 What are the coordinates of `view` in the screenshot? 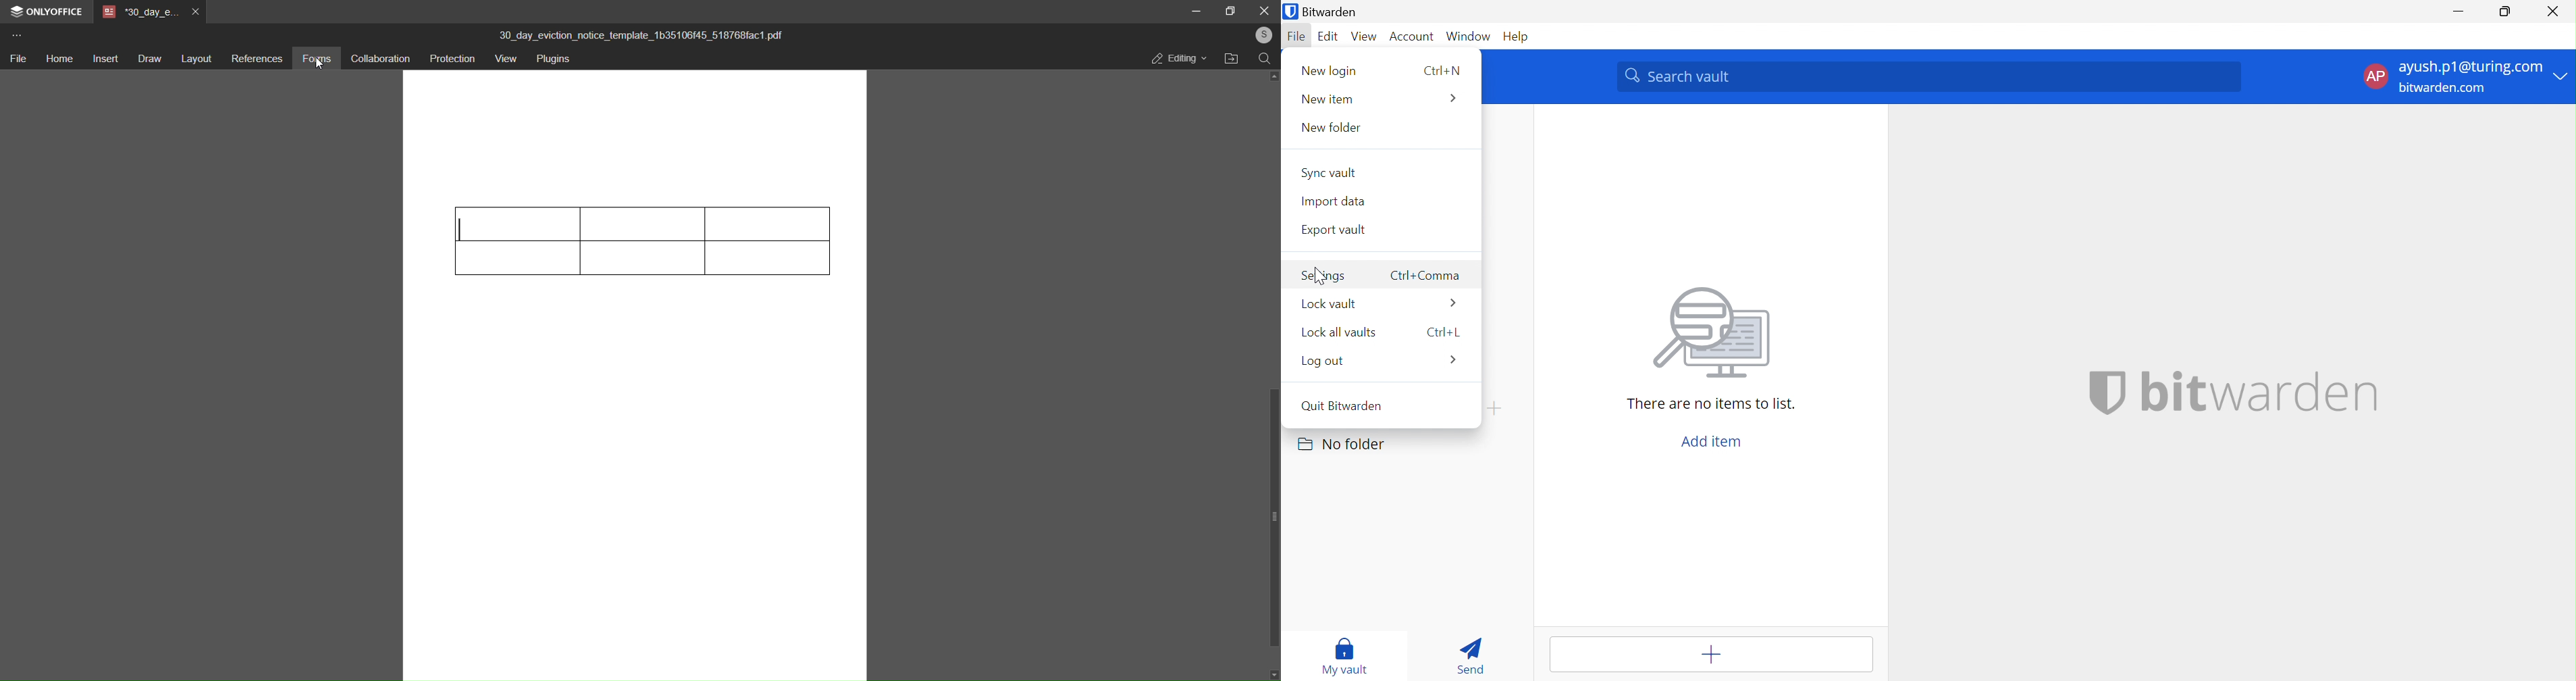 It's located at (508, 61).